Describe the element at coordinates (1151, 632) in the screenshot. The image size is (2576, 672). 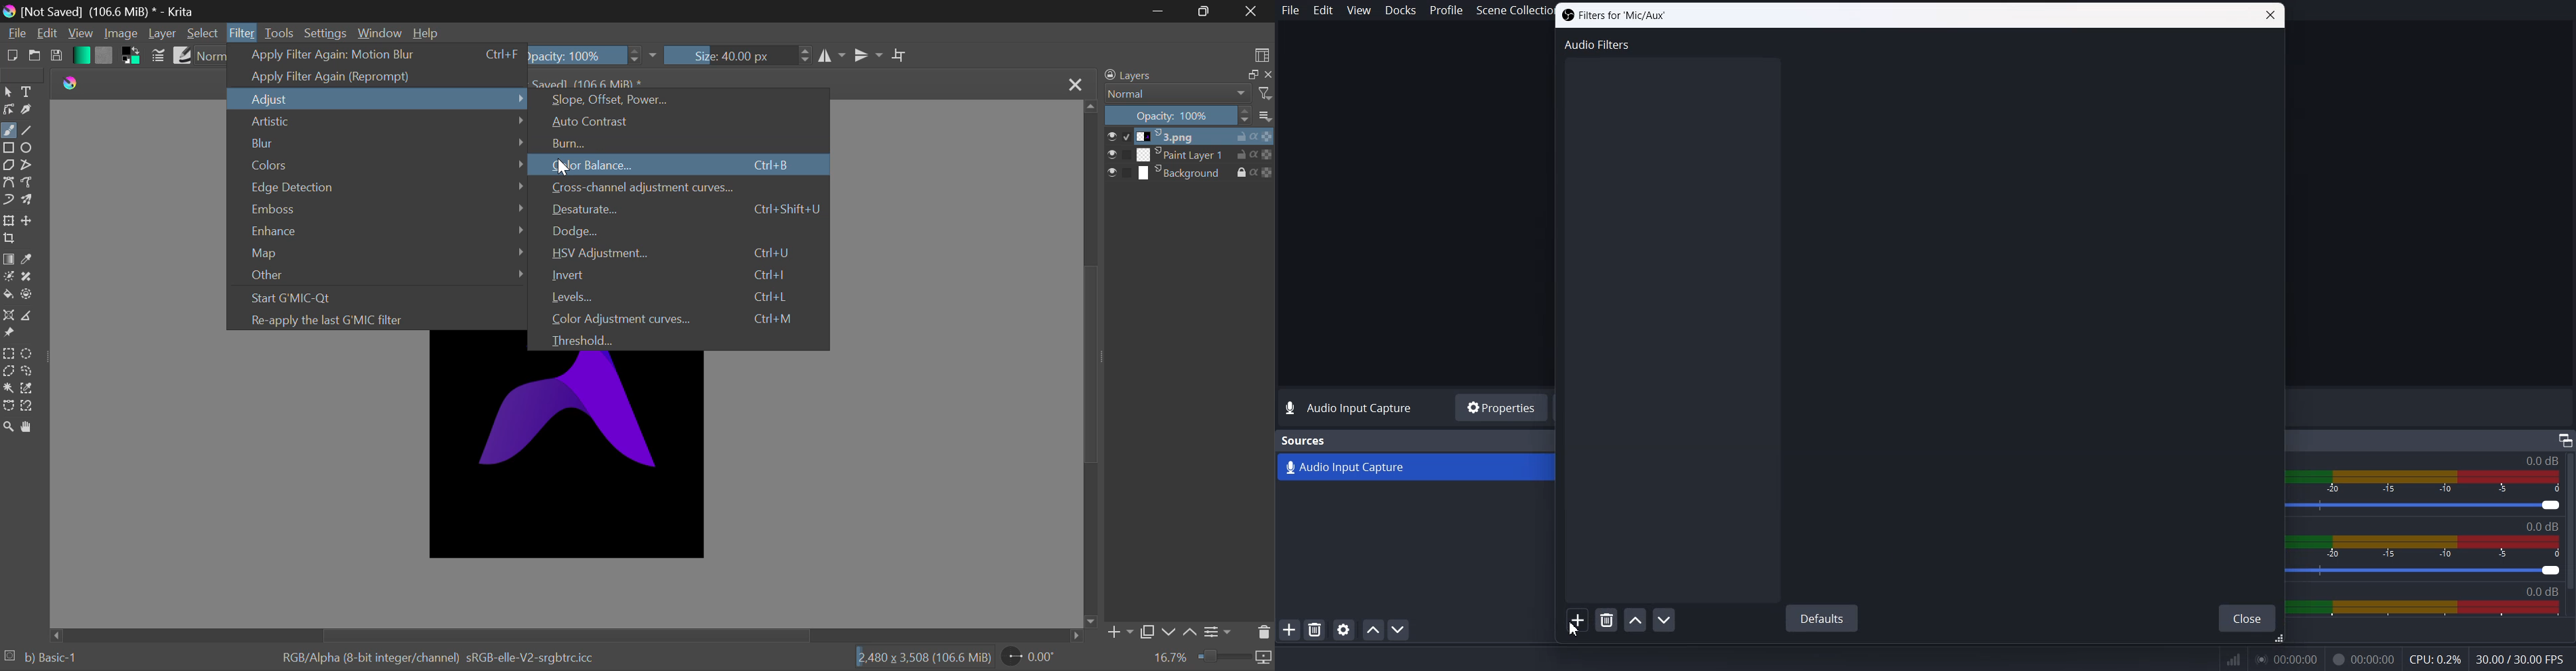
I see `Copy Layer` at that location.